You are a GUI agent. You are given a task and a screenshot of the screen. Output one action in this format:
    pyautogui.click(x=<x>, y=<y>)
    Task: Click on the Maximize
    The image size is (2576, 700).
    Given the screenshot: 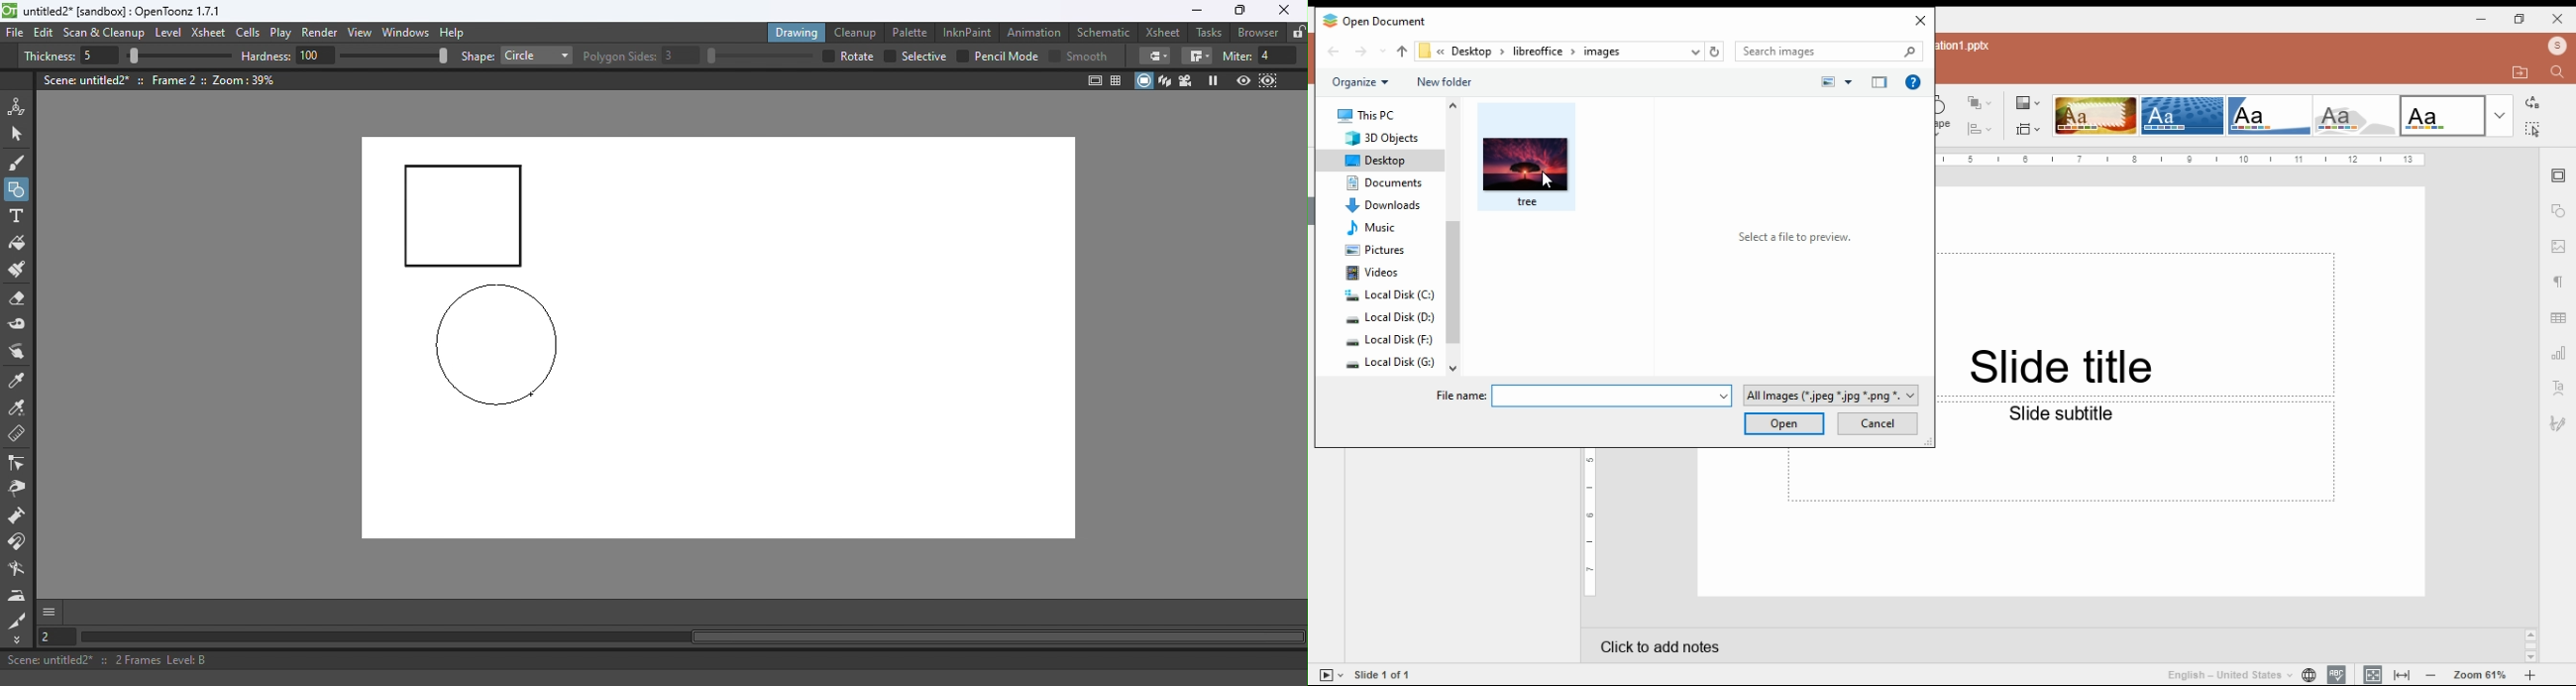 What is the action you would take?
    pyautogui.click(x=1237, y=11)
    